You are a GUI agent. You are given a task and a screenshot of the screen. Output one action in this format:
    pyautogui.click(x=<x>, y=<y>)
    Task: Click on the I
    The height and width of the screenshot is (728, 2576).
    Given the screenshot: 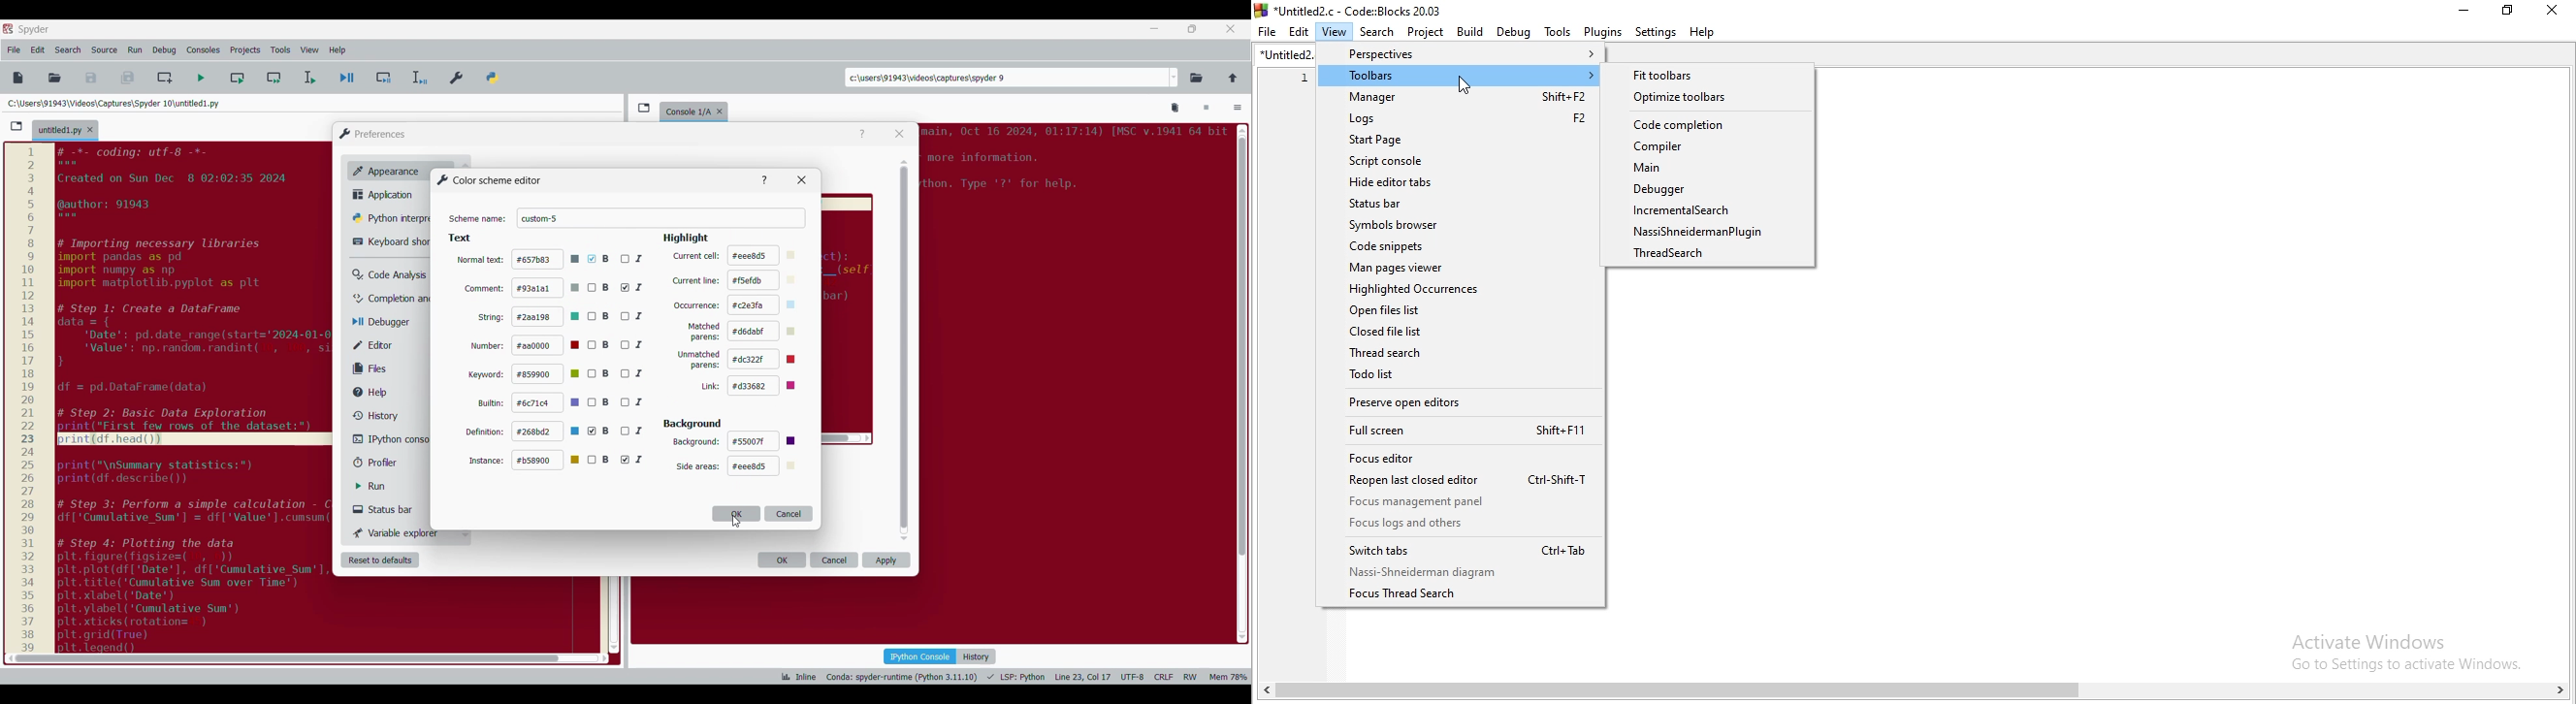 What is the action you would take?
    pyautogui.click(x=635, y=431)
    